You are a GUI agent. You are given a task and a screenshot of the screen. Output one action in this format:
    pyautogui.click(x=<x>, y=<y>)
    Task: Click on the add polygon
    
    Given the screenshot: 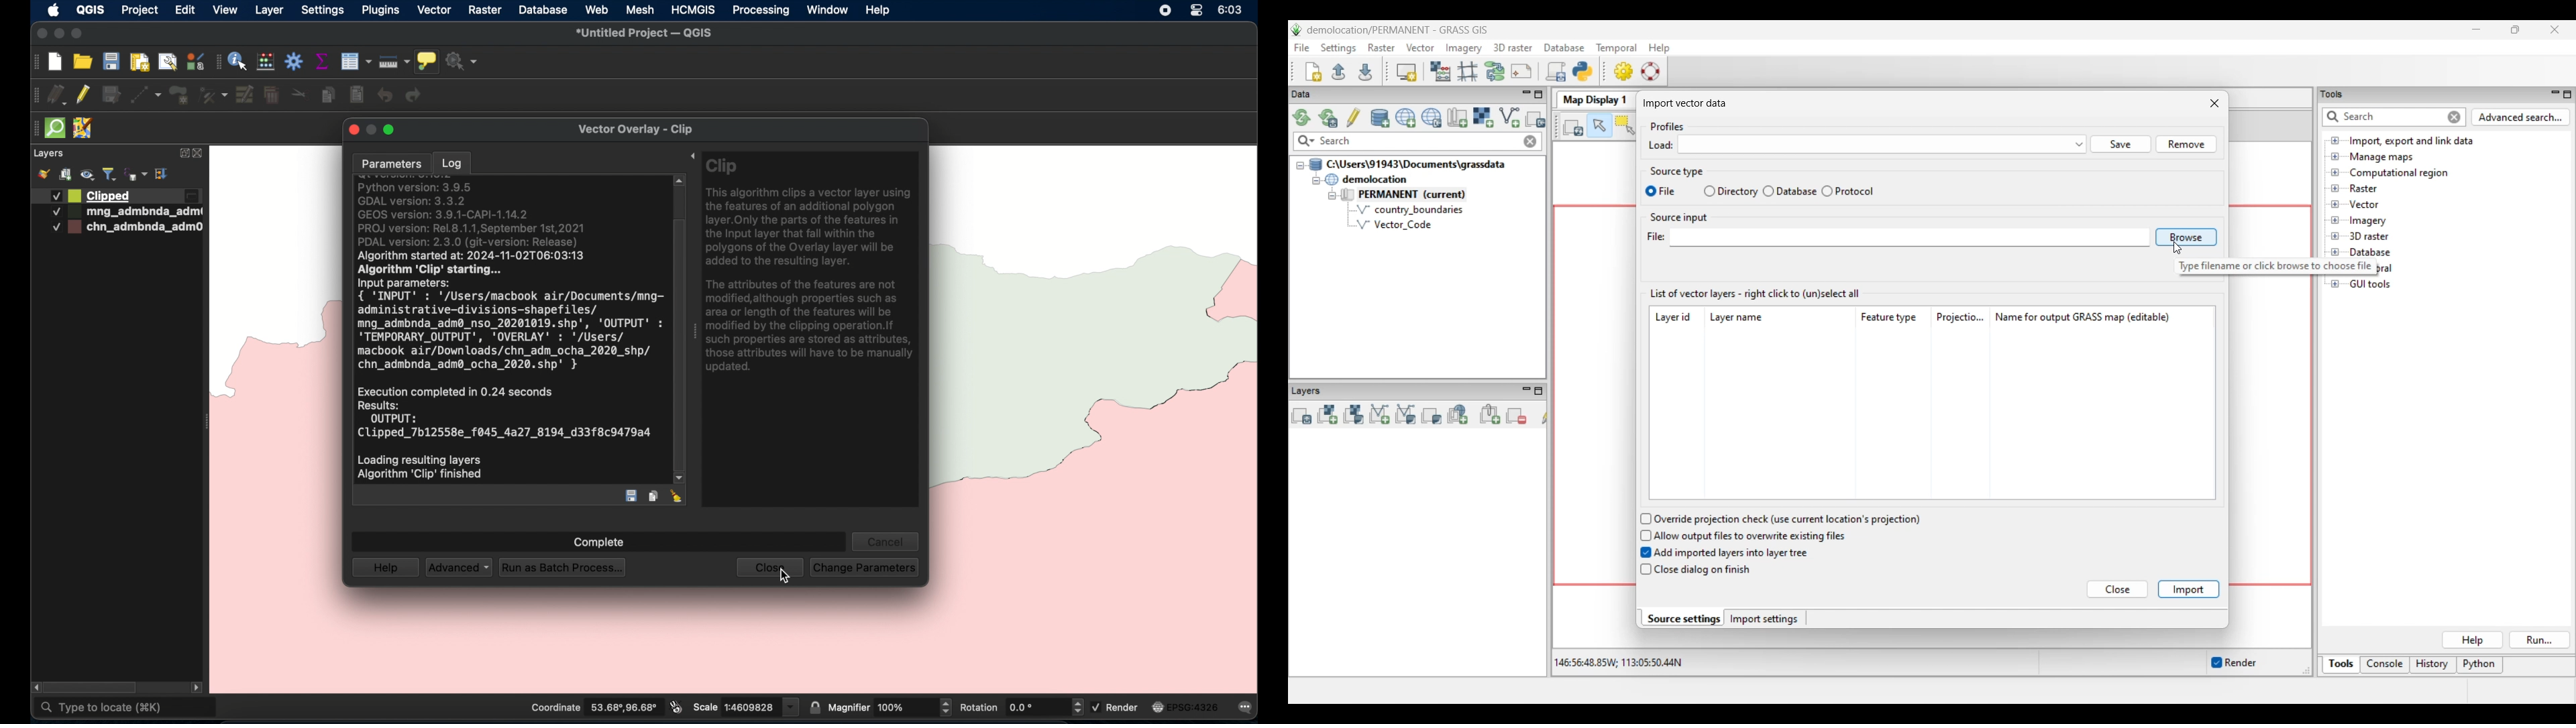 What is the action you would take?
    pyautogui.click(x=180, y=96)
    